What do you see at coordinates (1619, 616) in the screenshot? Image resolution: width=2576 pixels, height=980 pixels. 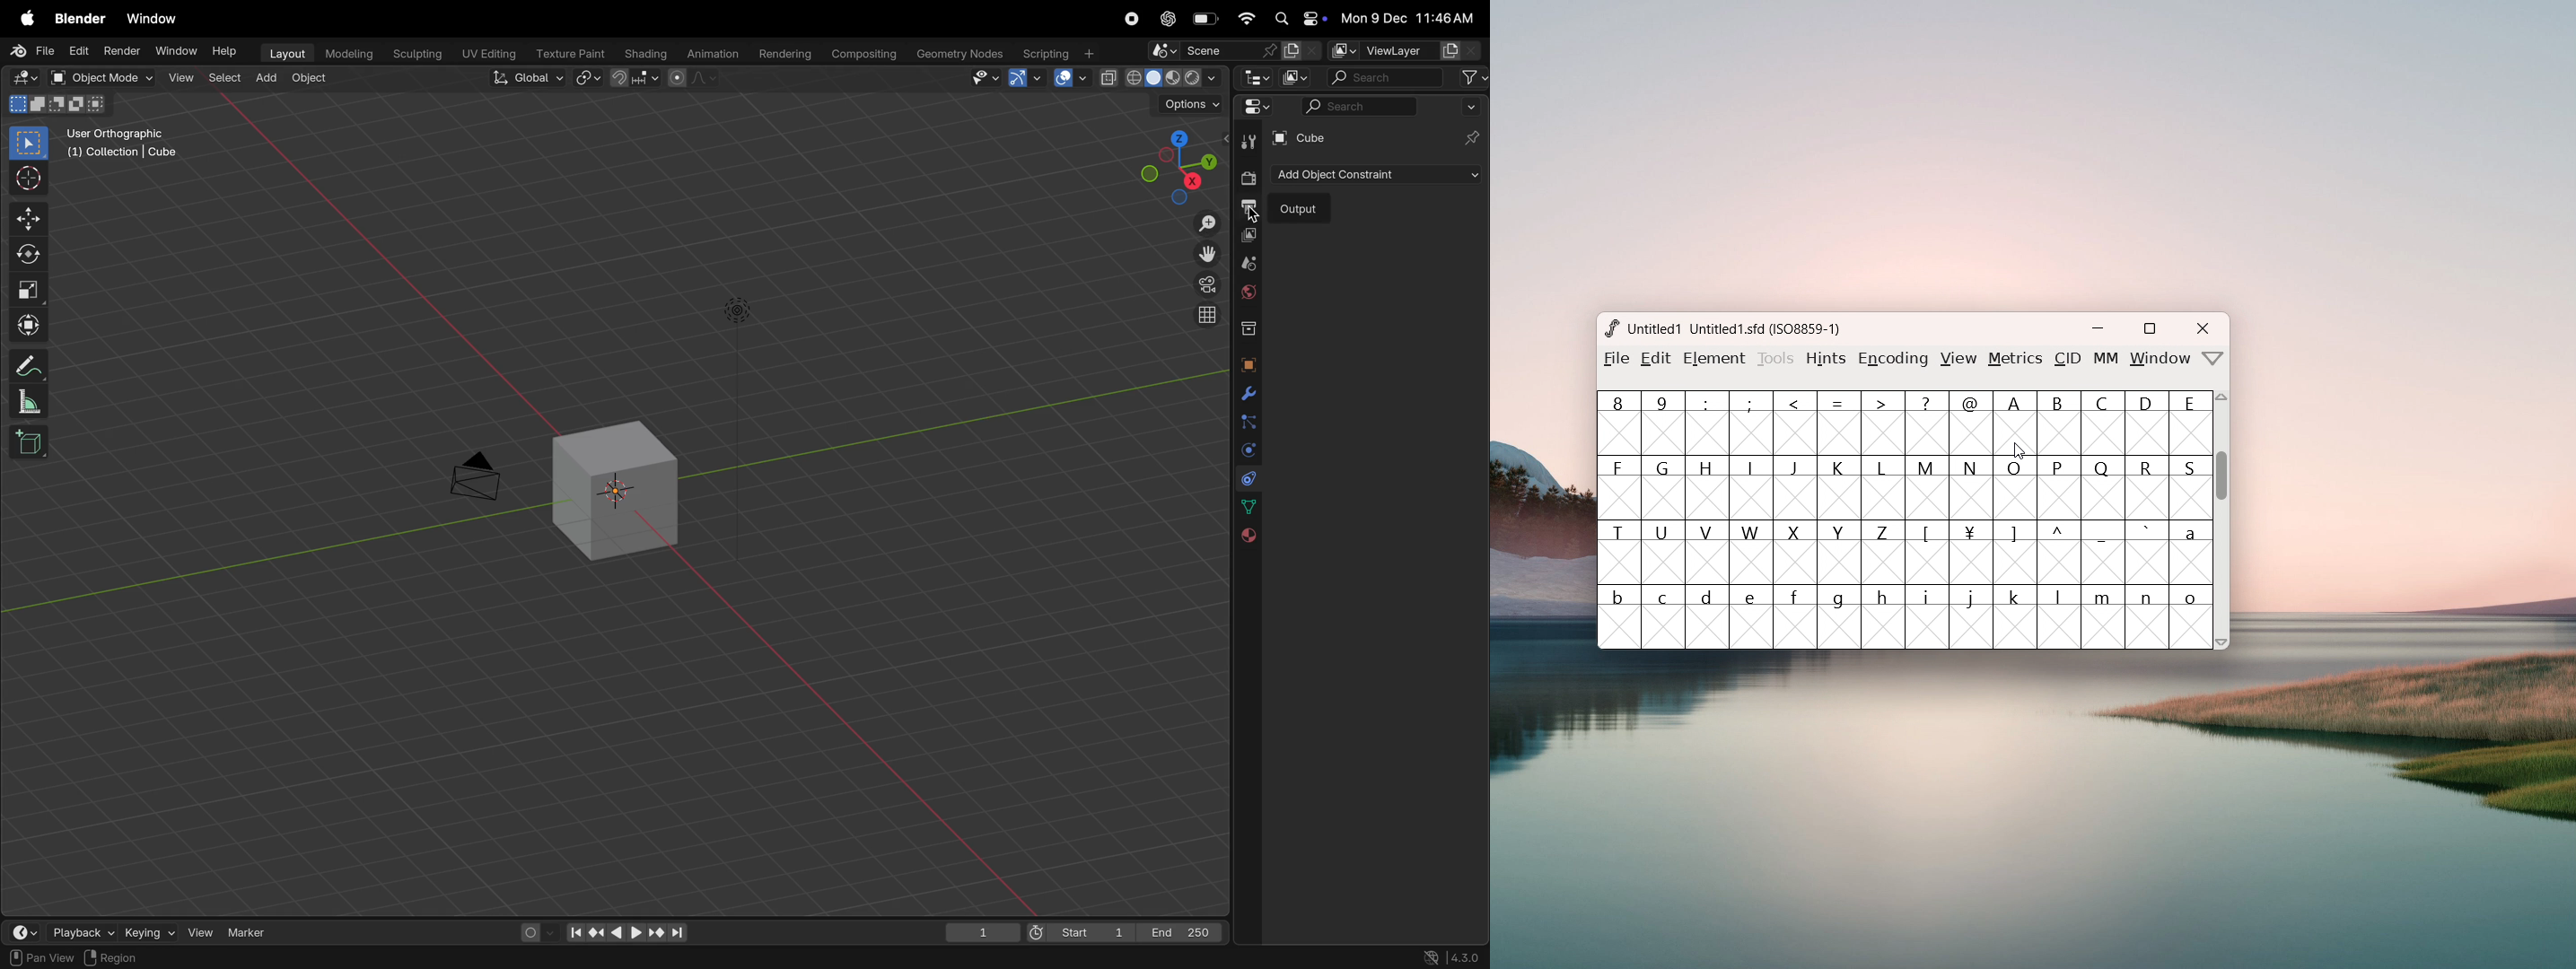 I see `b` at bounding box center [1619, 616].